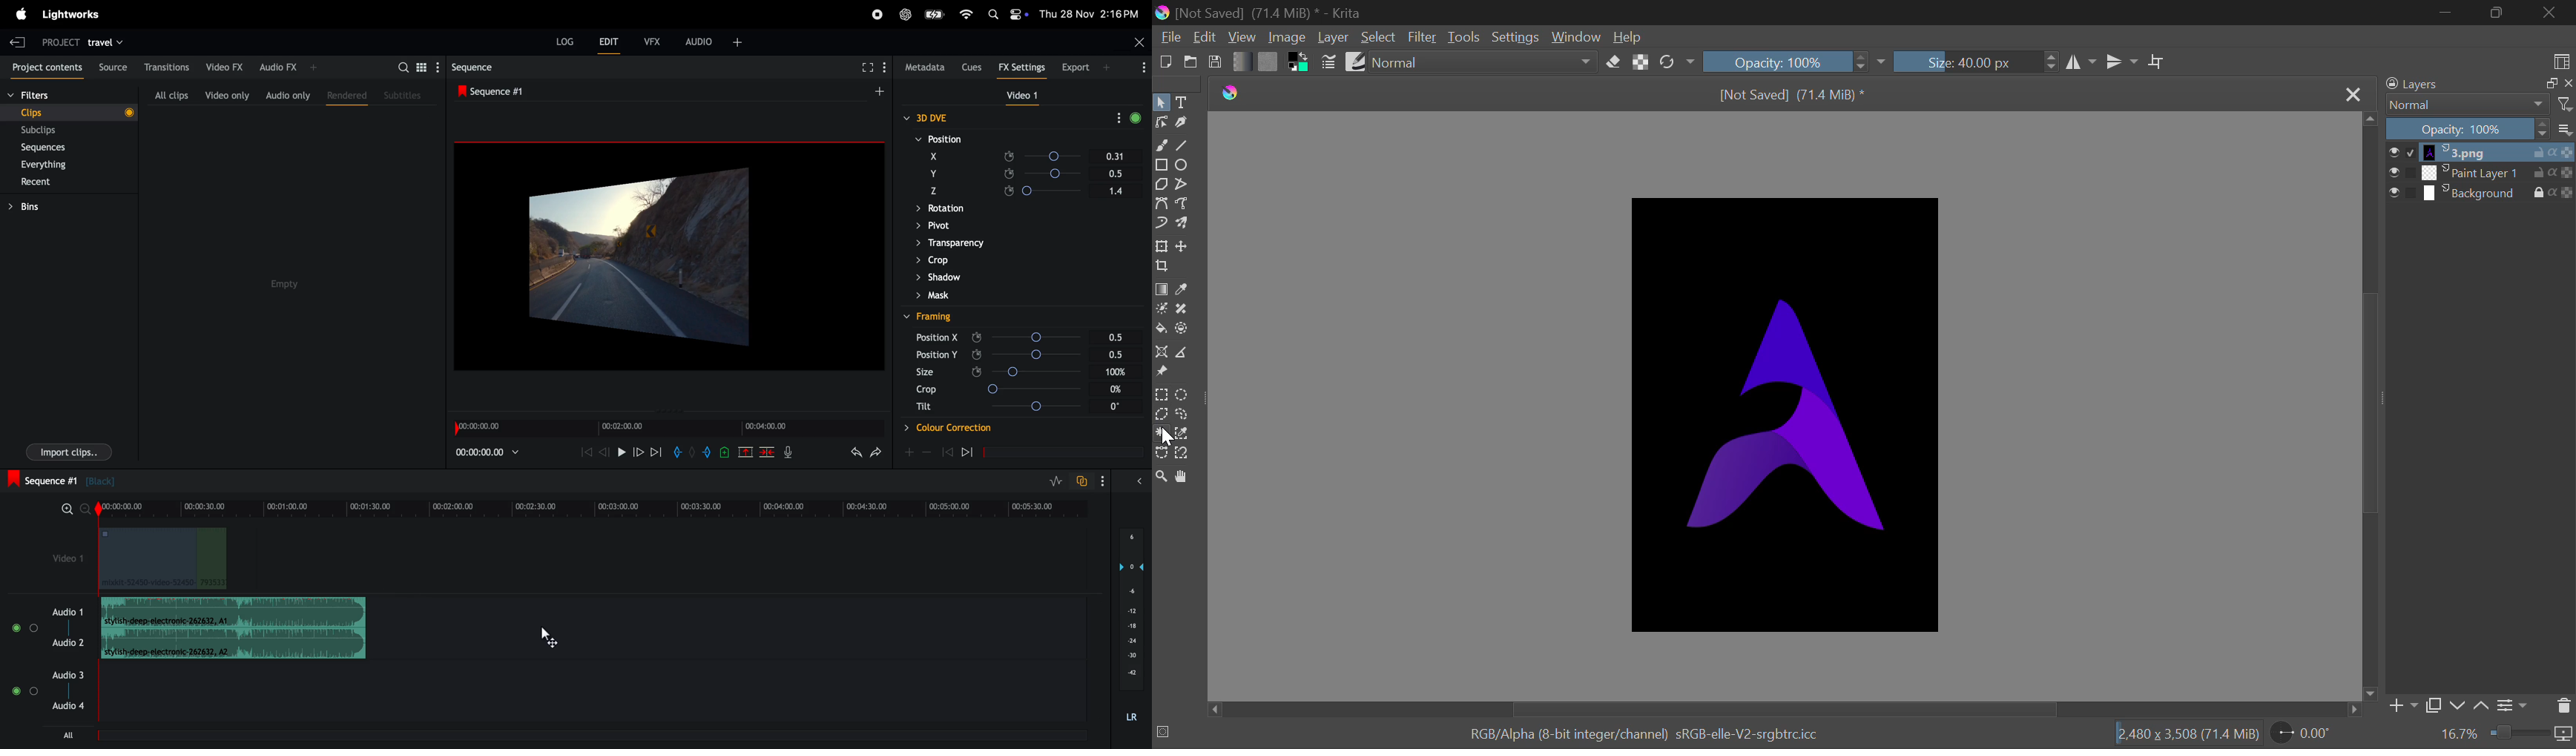  I want to click on wifi, so click(964, 14).